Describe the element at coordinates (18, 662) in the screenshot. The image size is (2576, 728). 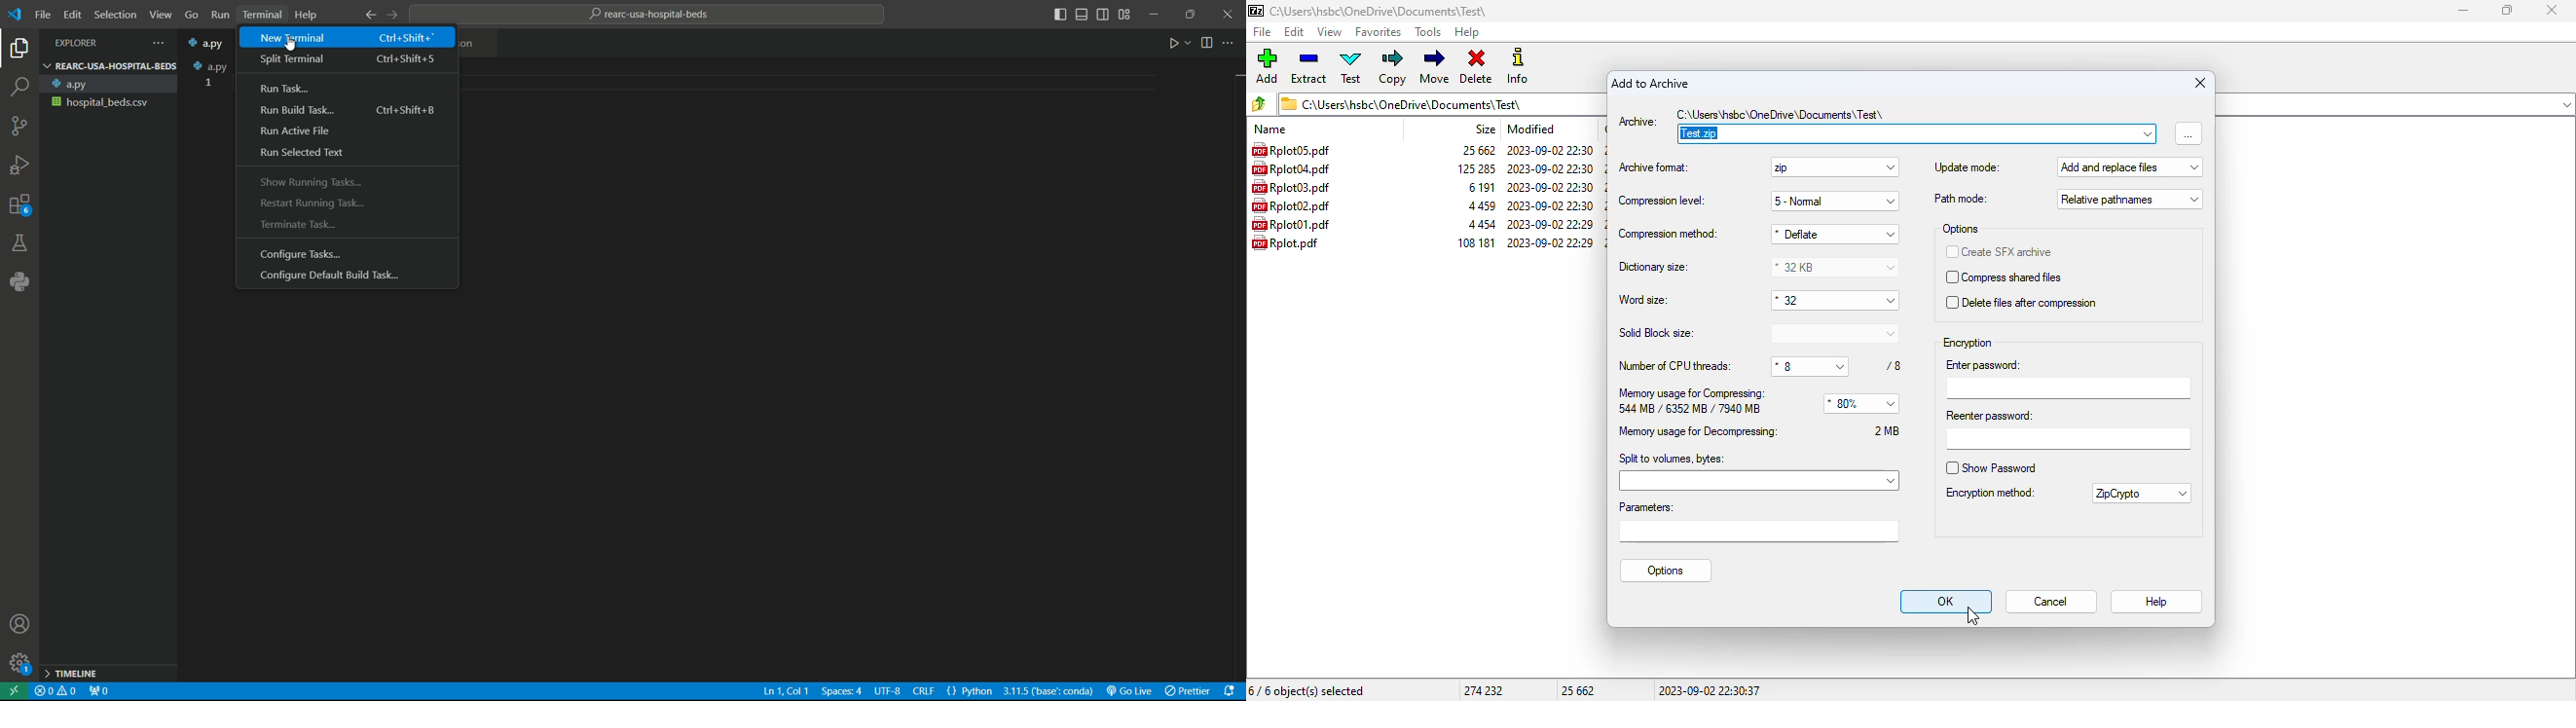
I see `setting` at that location.